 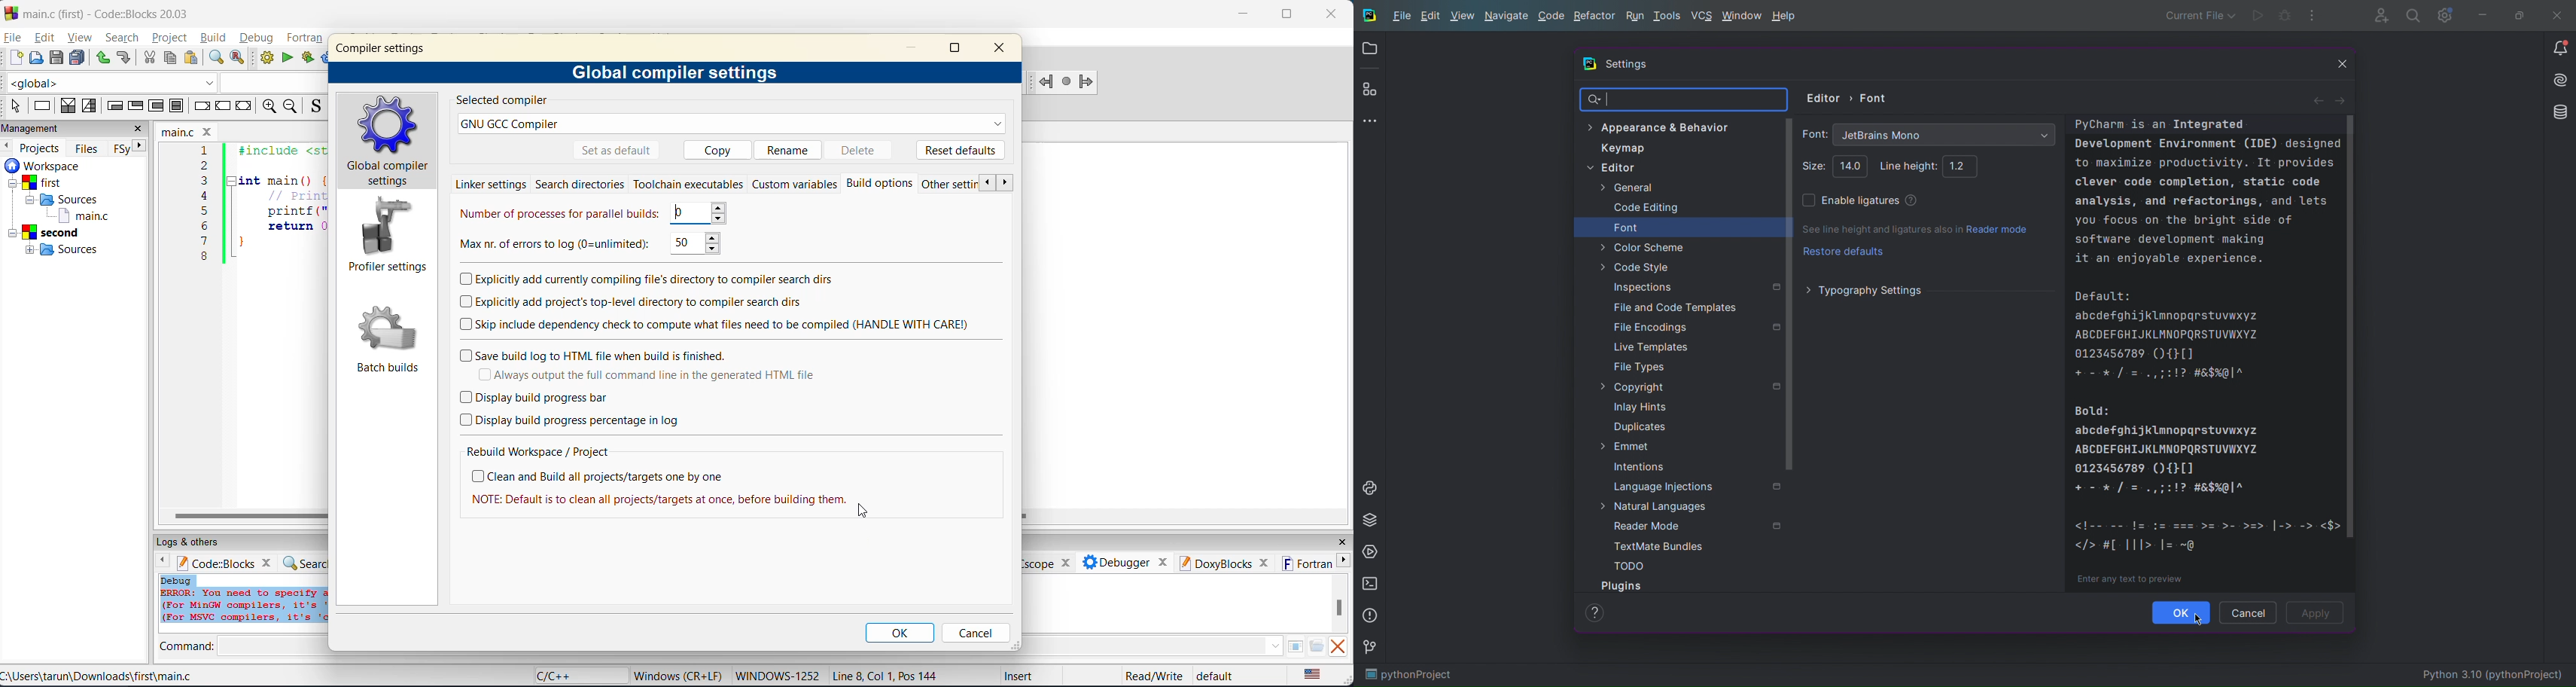 I want to click on Size, so click(x=1812, y=165).